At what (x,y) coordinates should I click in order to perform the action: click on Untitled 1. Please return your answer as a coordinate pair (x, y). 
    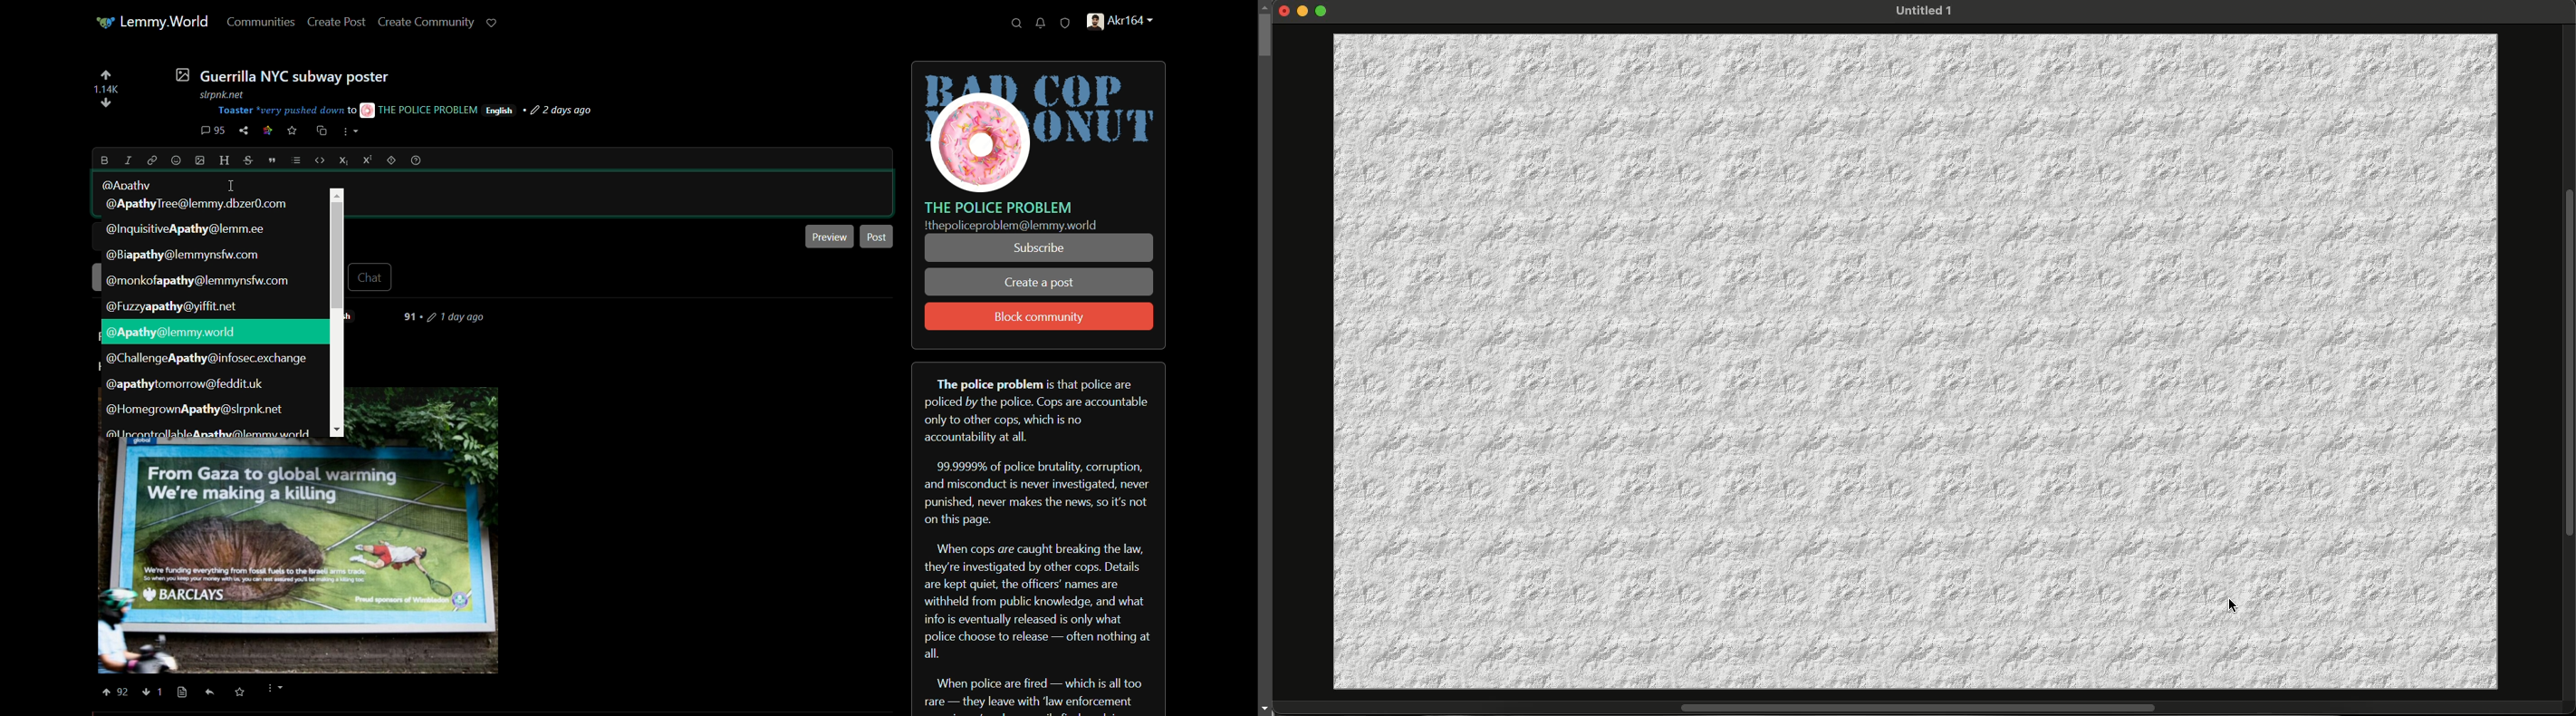
    Looking at the image, I should click on (1922, 11).